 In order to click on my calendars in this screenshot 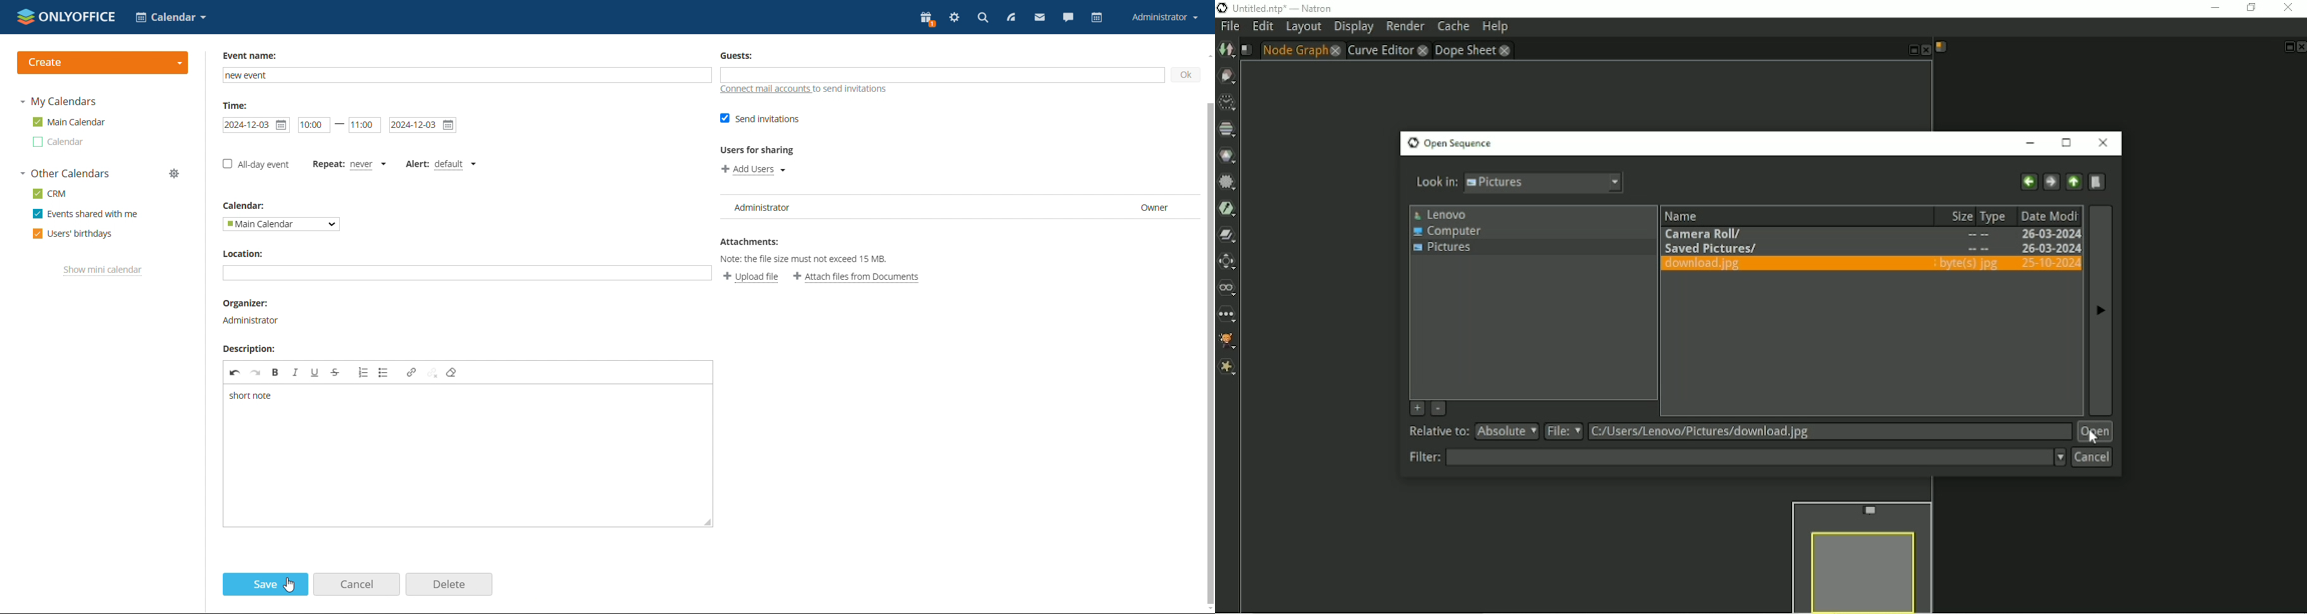, I will do `click(60, 101)`.